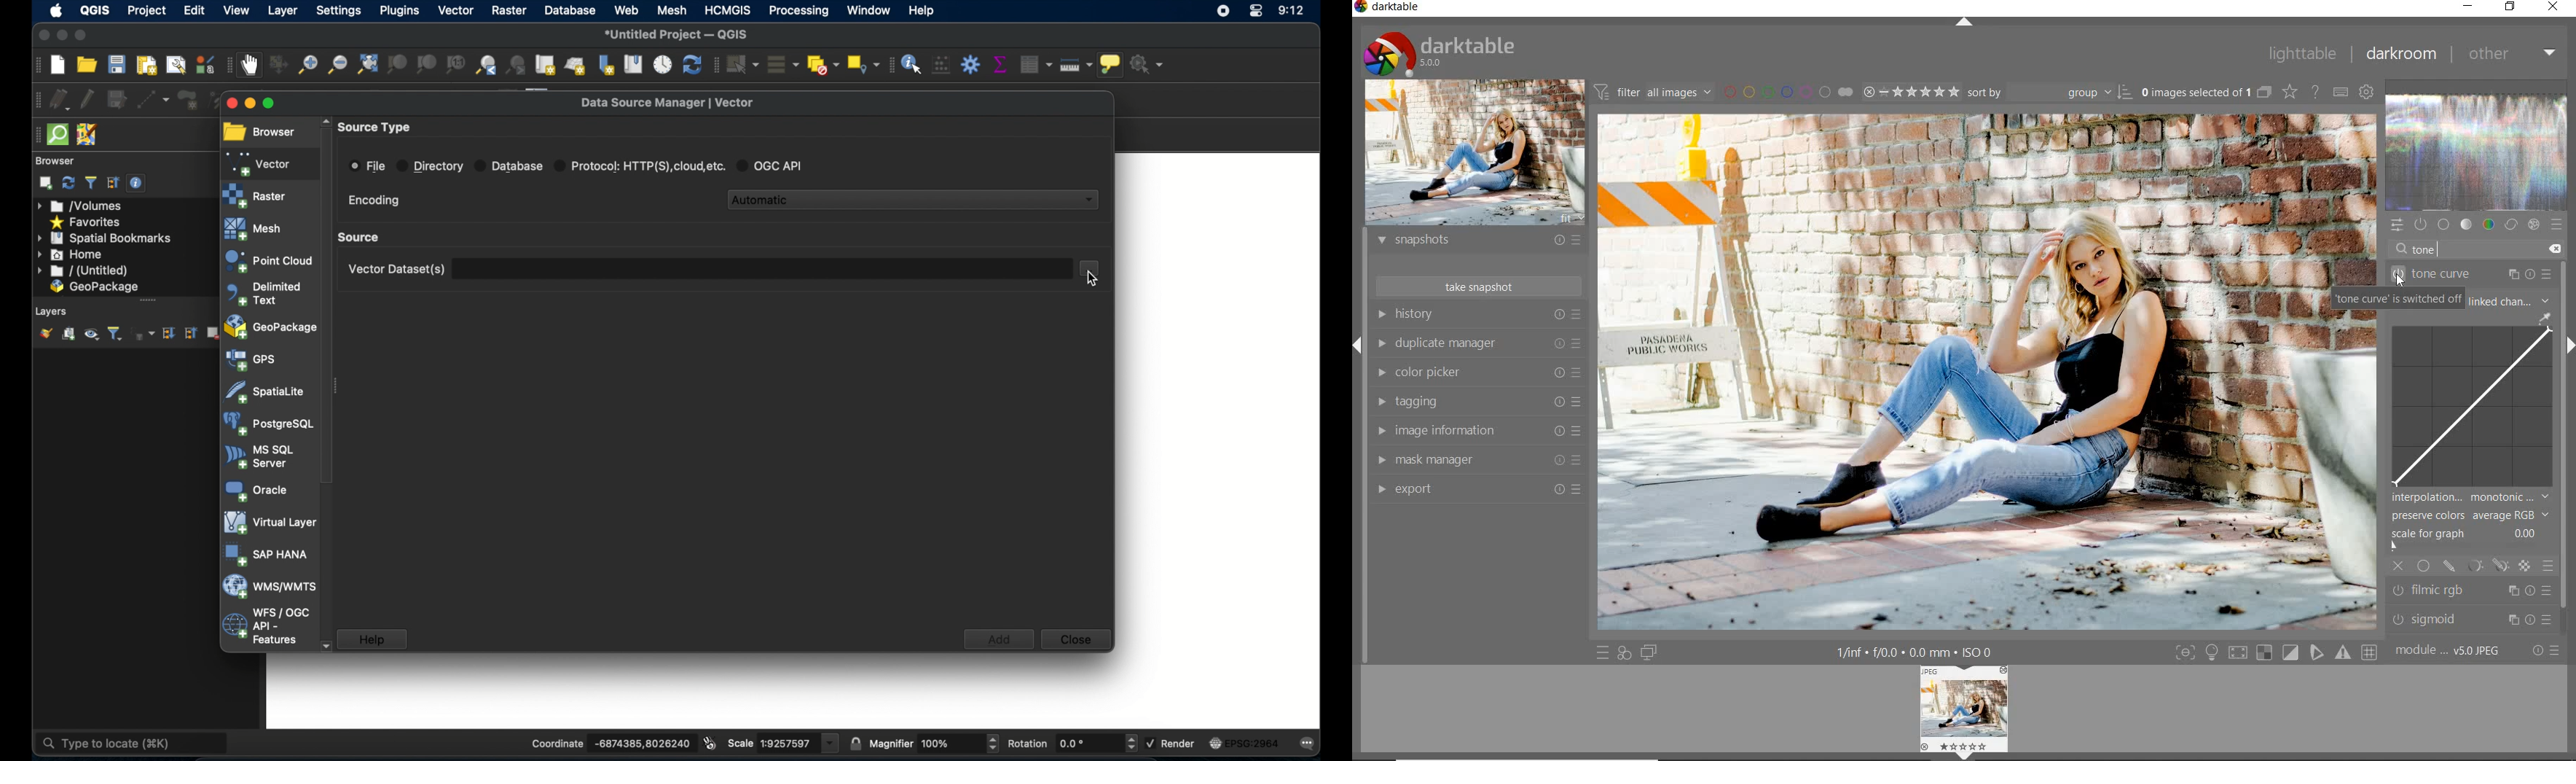  Describe the element at coordinates (569, 10) in the screenshot. I see `database` at that location.